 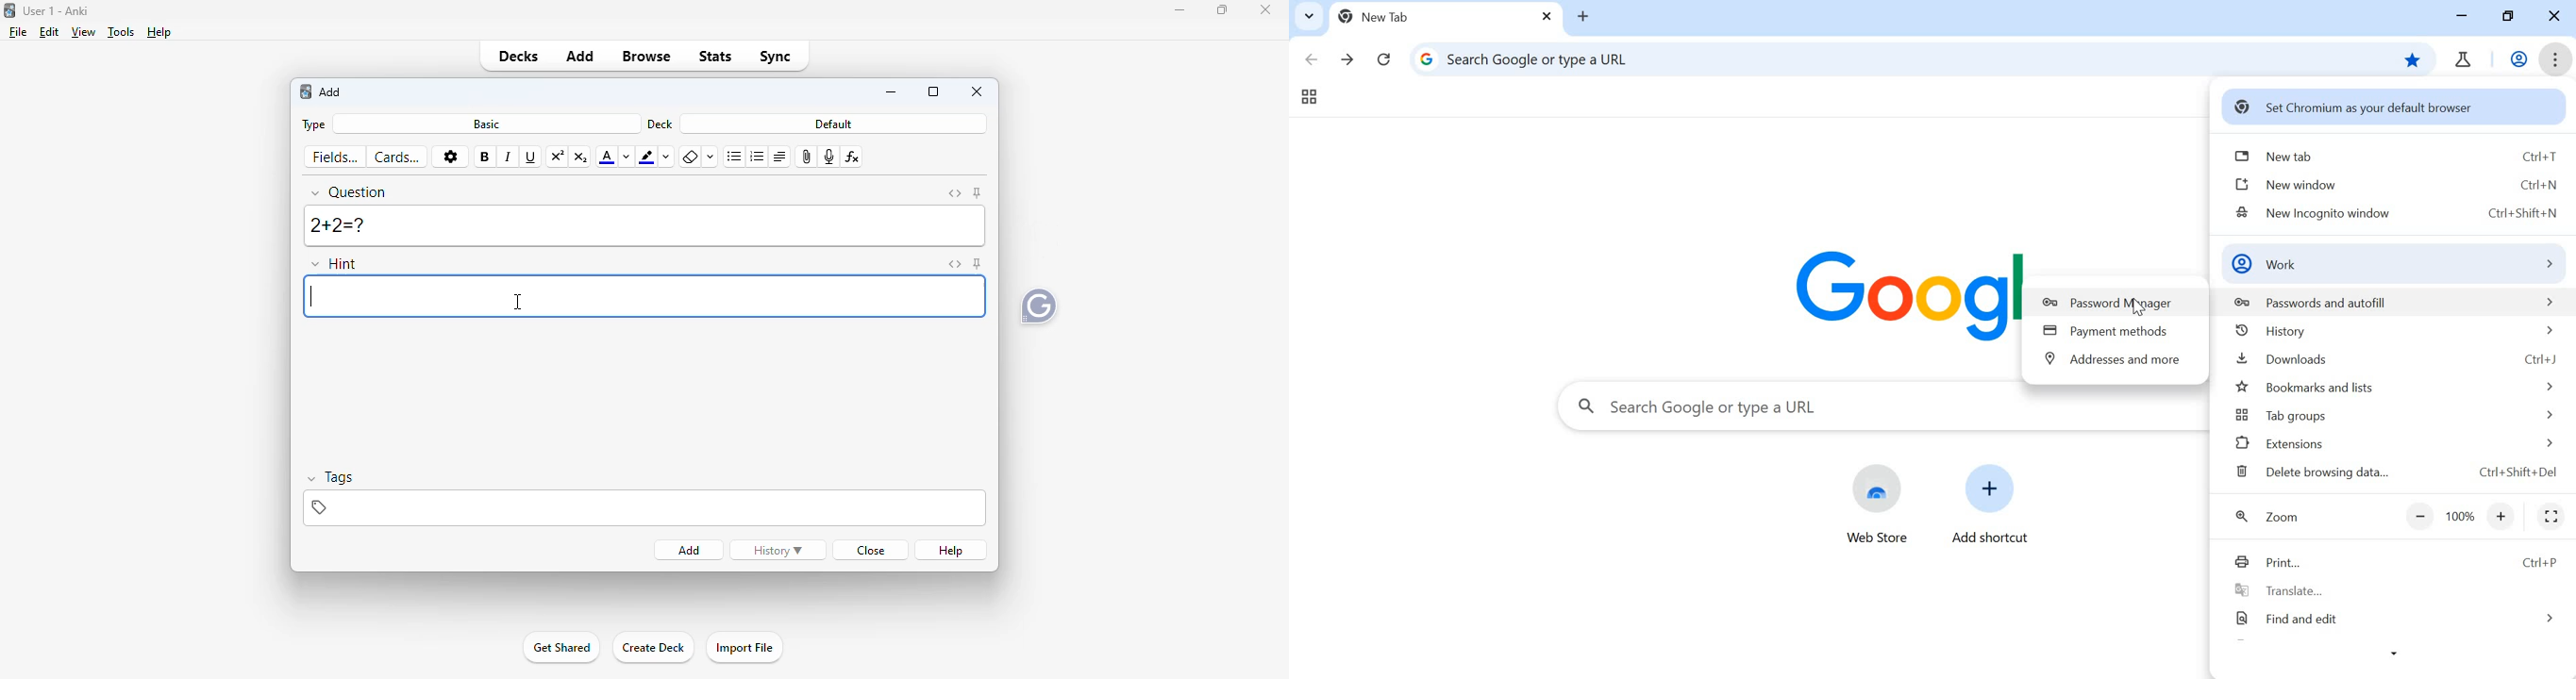 What do you see at coordinates (2266, 515) in the screenshot?
I see `zoom` at bounding box center [2266, 515].